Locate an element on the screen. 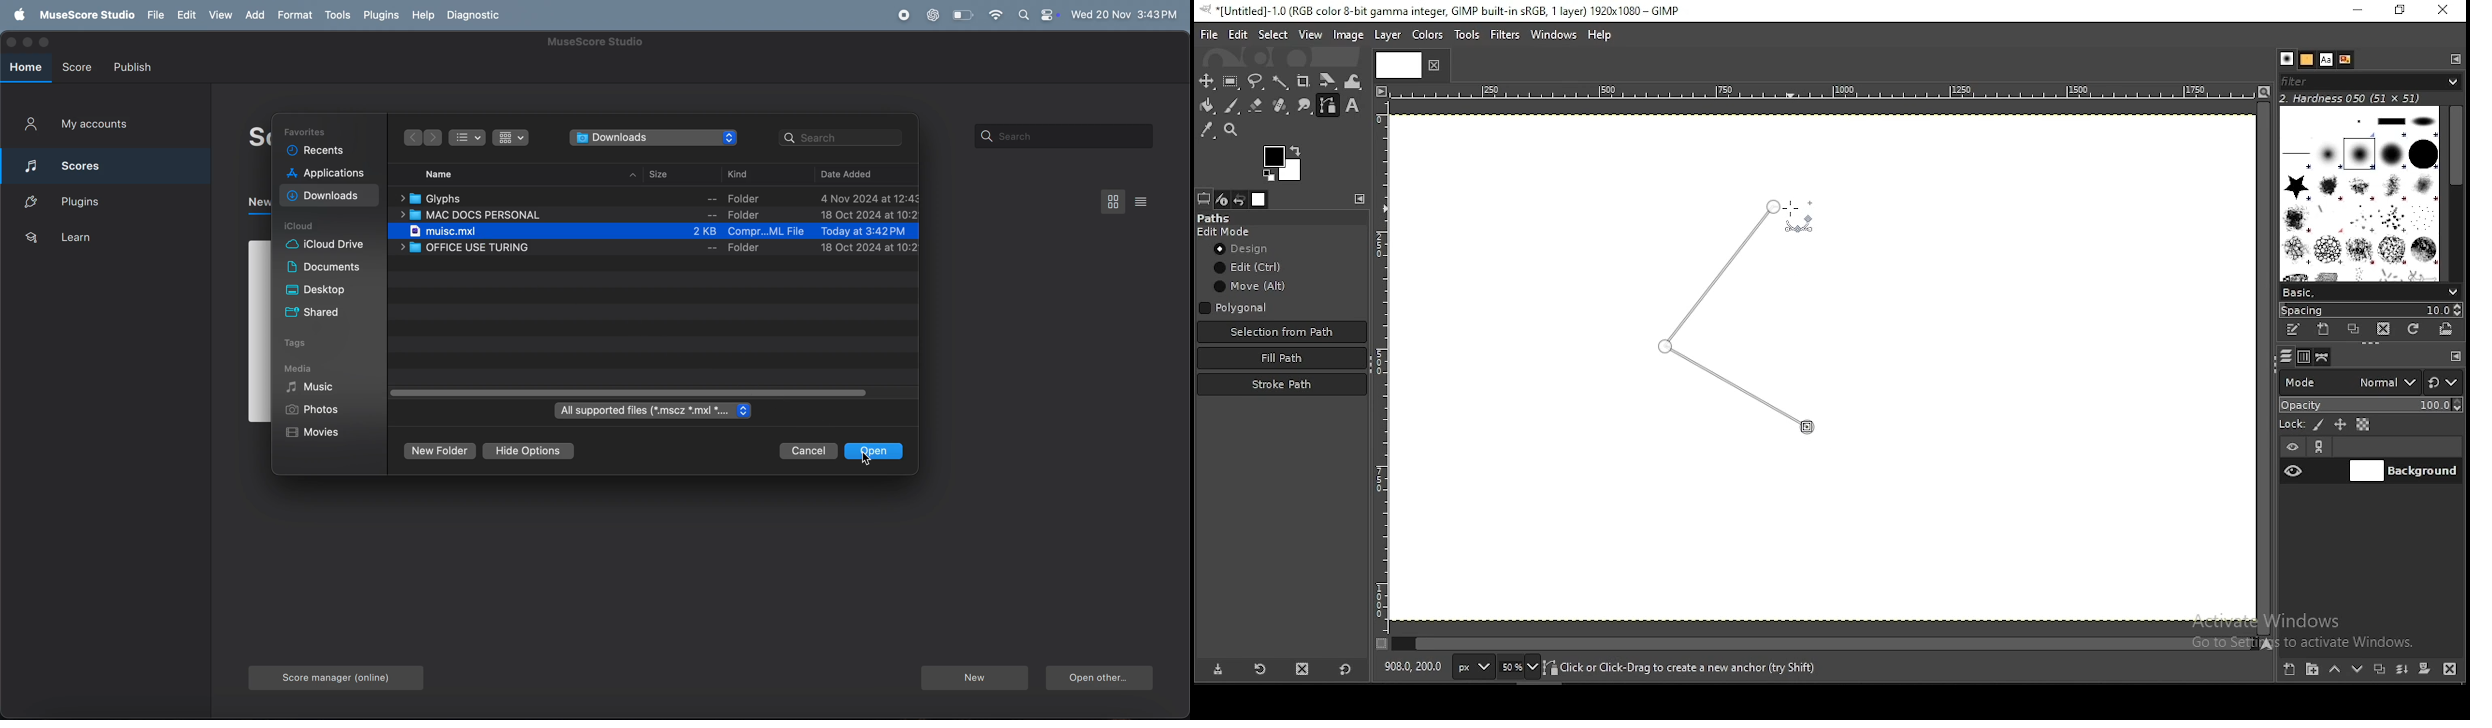 The image size is (2492, 728). chatgpt is located at coordinates (931, 15).